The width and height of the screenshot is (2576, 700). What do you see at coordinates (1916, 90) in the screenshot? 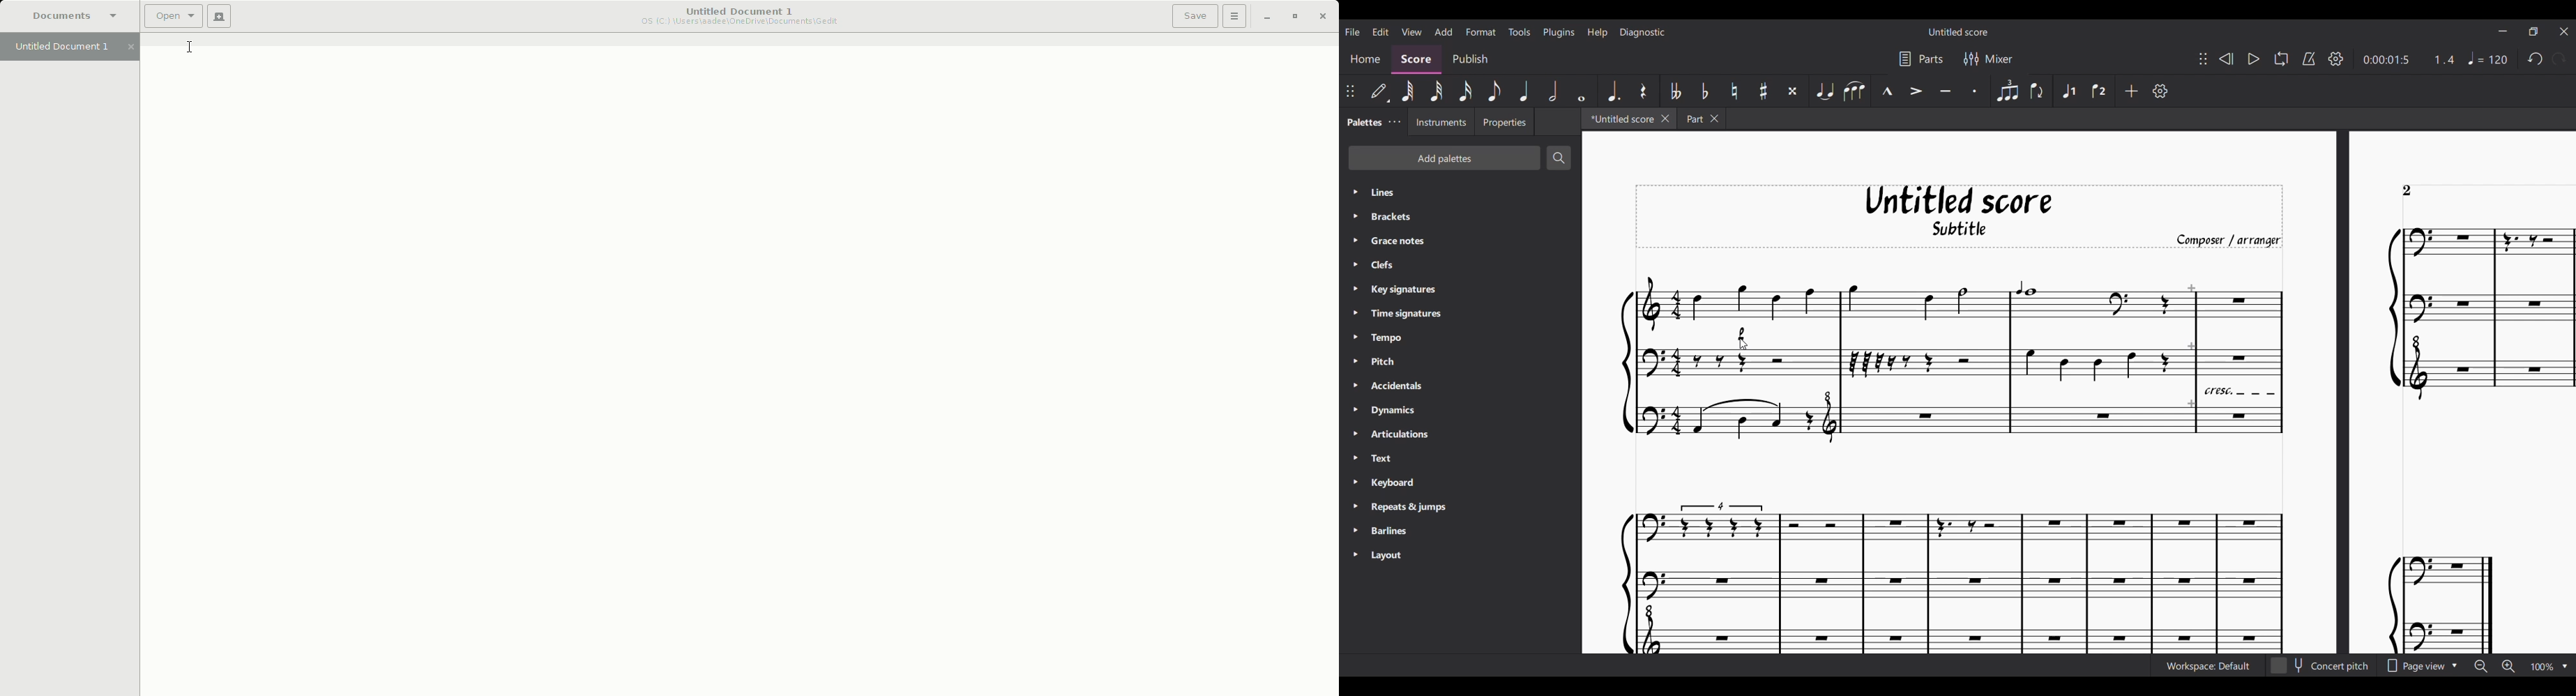
I see `Accent` at bounding box center [1916, 90].